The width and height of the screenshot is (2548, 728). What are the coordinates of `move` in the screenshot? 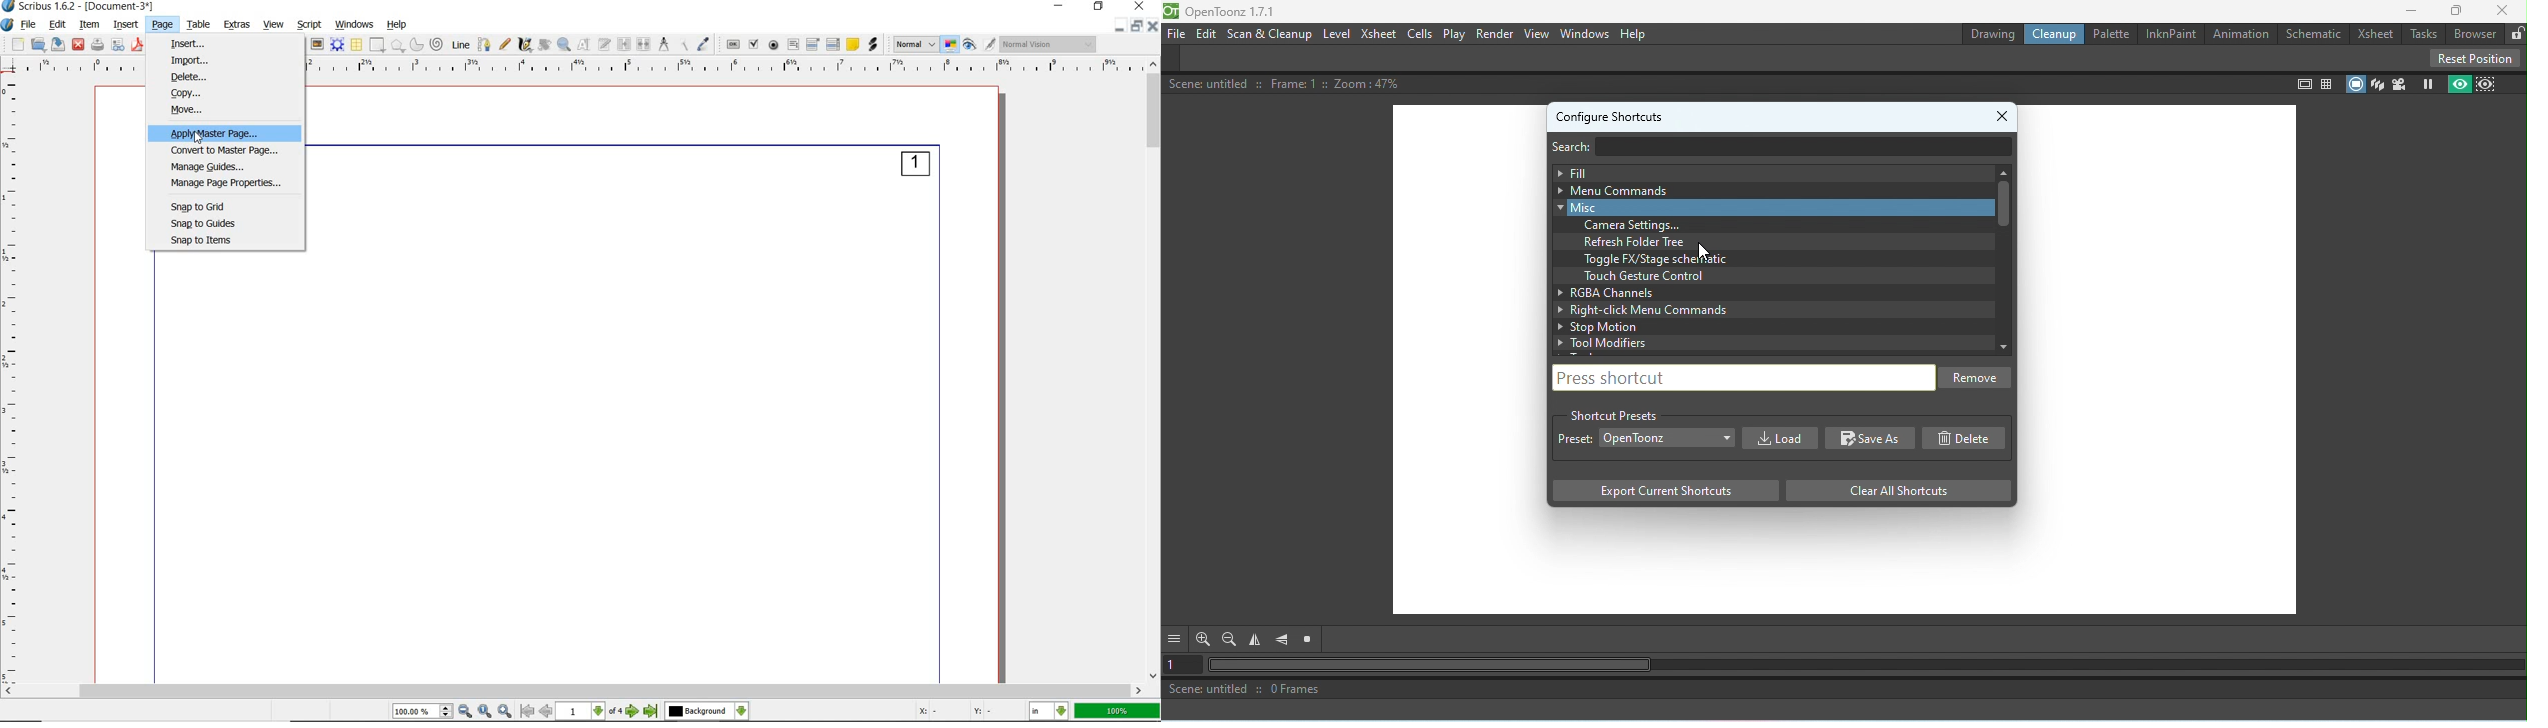 It's located at (226, 111).